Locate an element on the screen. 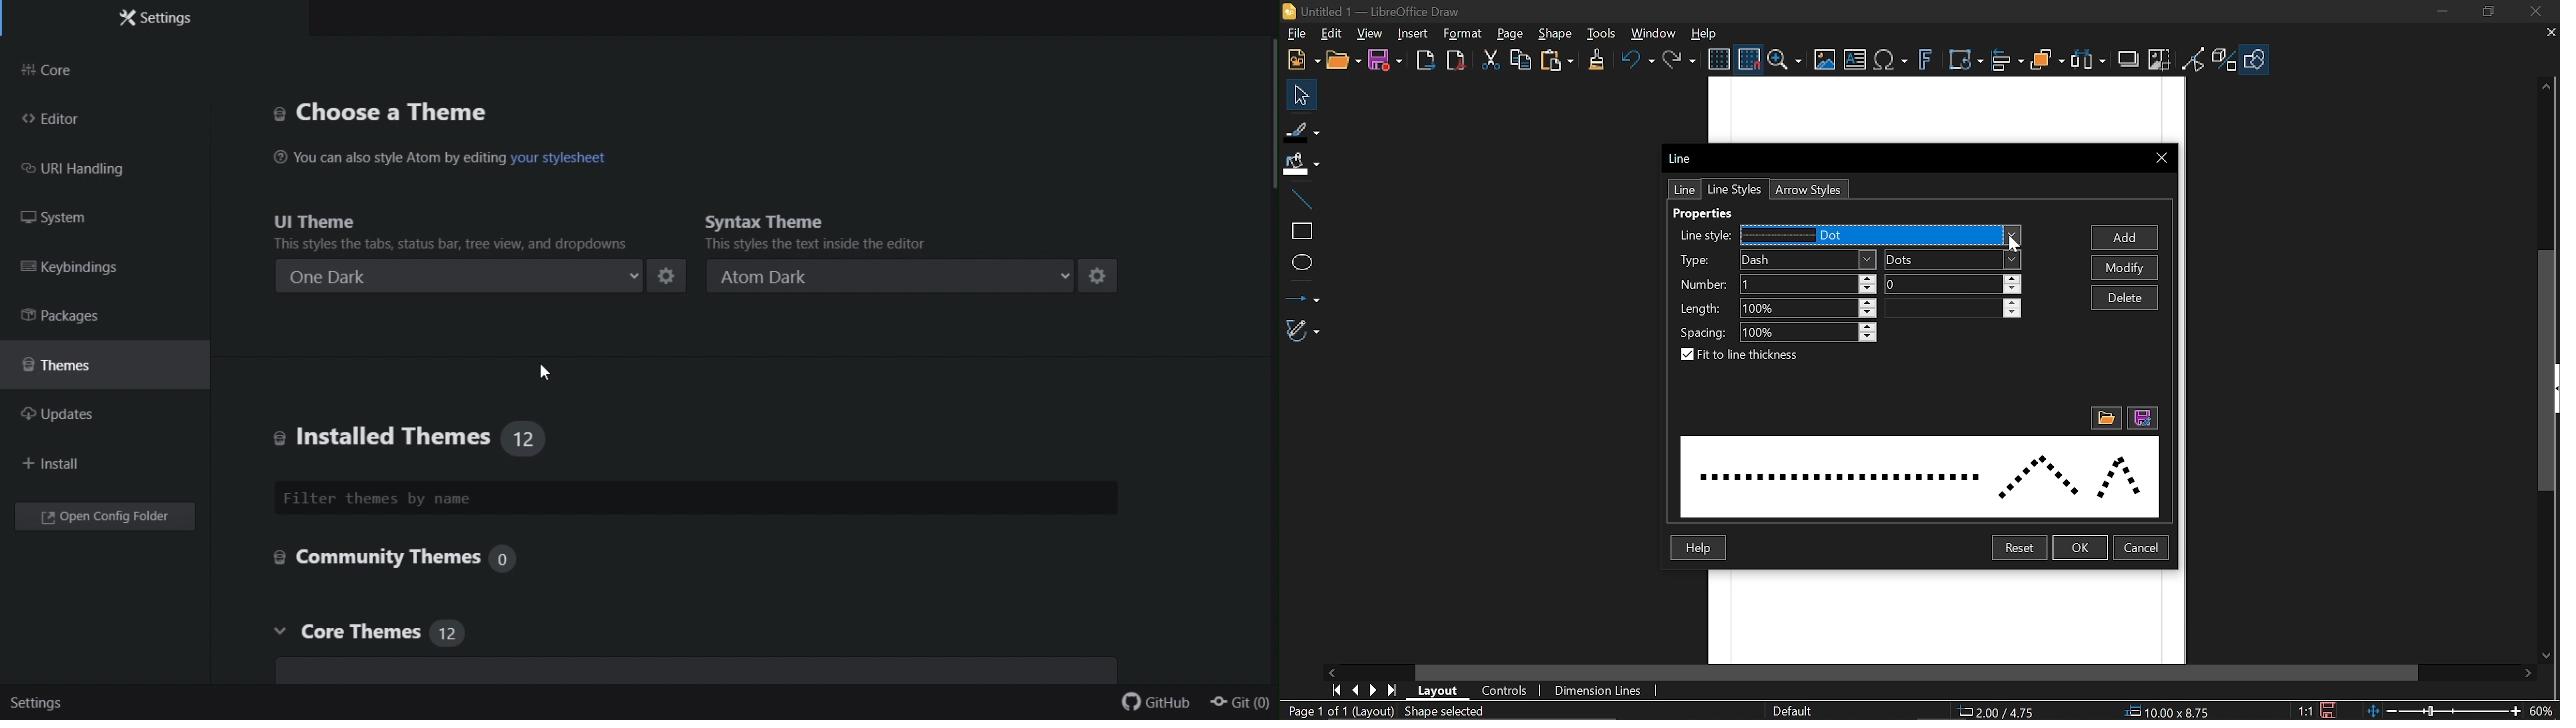 The height and width of the screenshot is (728, 2576). Shapes is located at coordinates (2254, 61).